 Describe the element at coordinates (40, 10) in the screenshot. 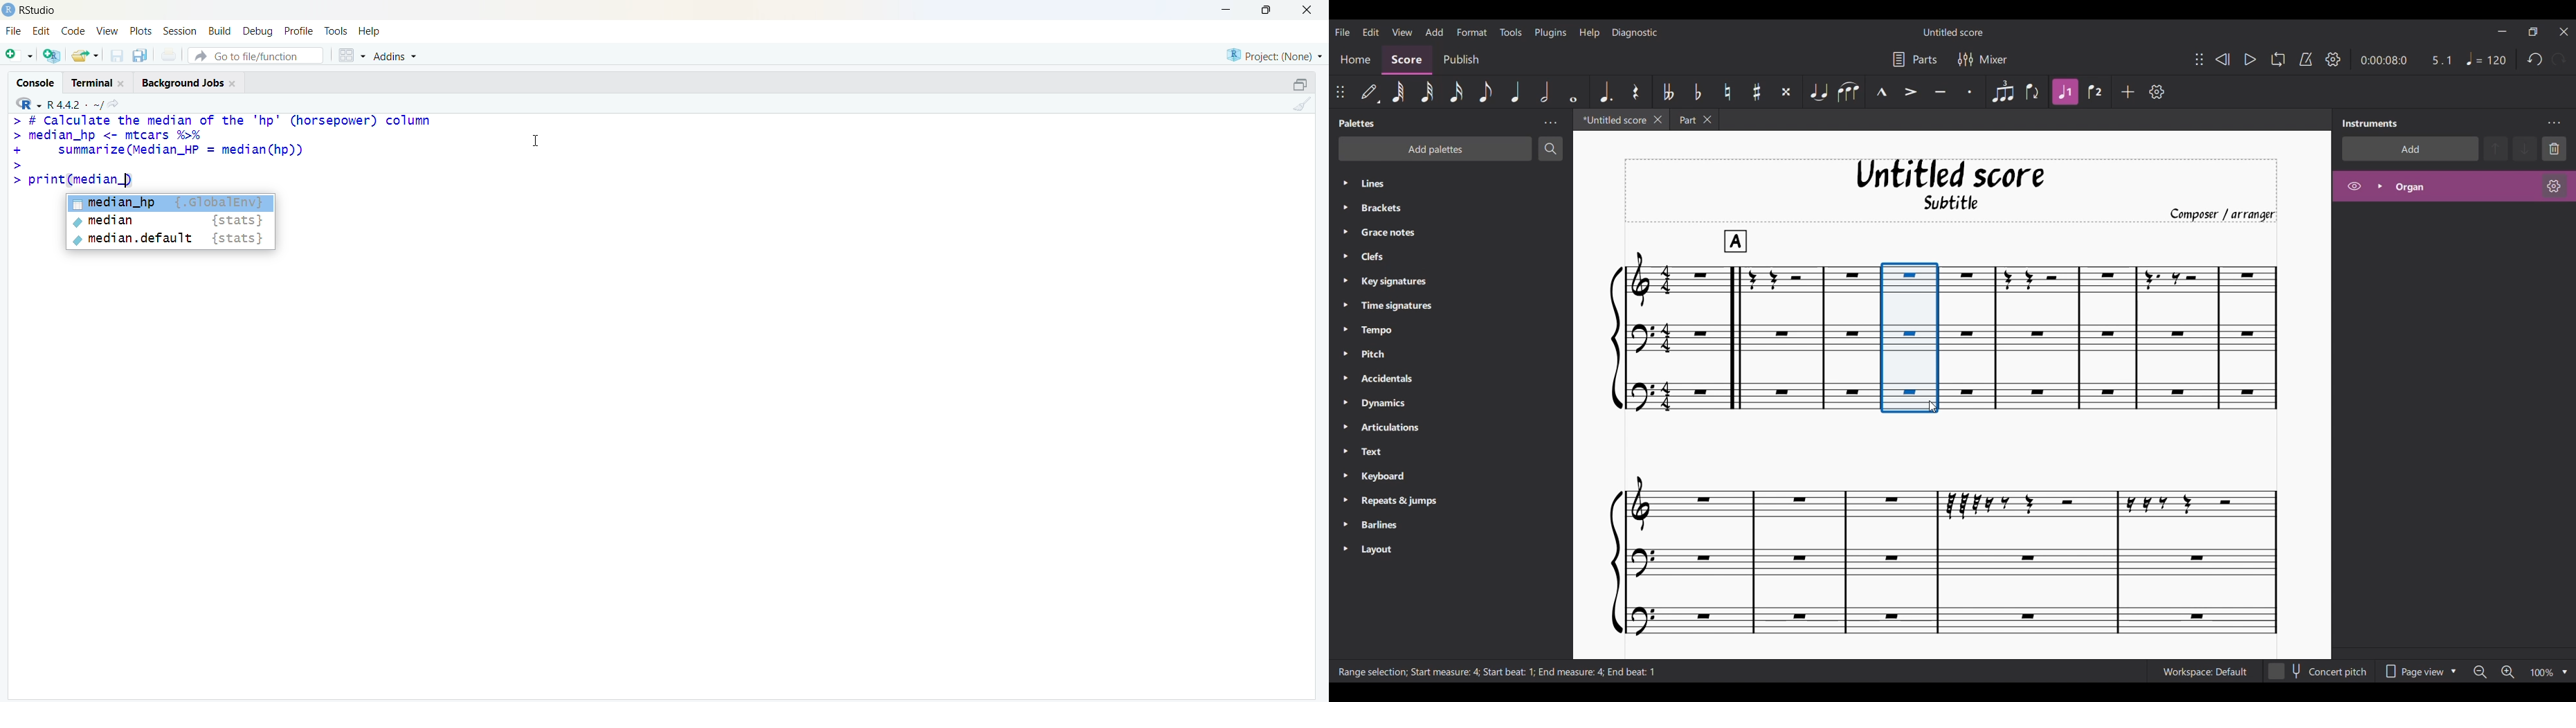

I see `RStudio` at that location.